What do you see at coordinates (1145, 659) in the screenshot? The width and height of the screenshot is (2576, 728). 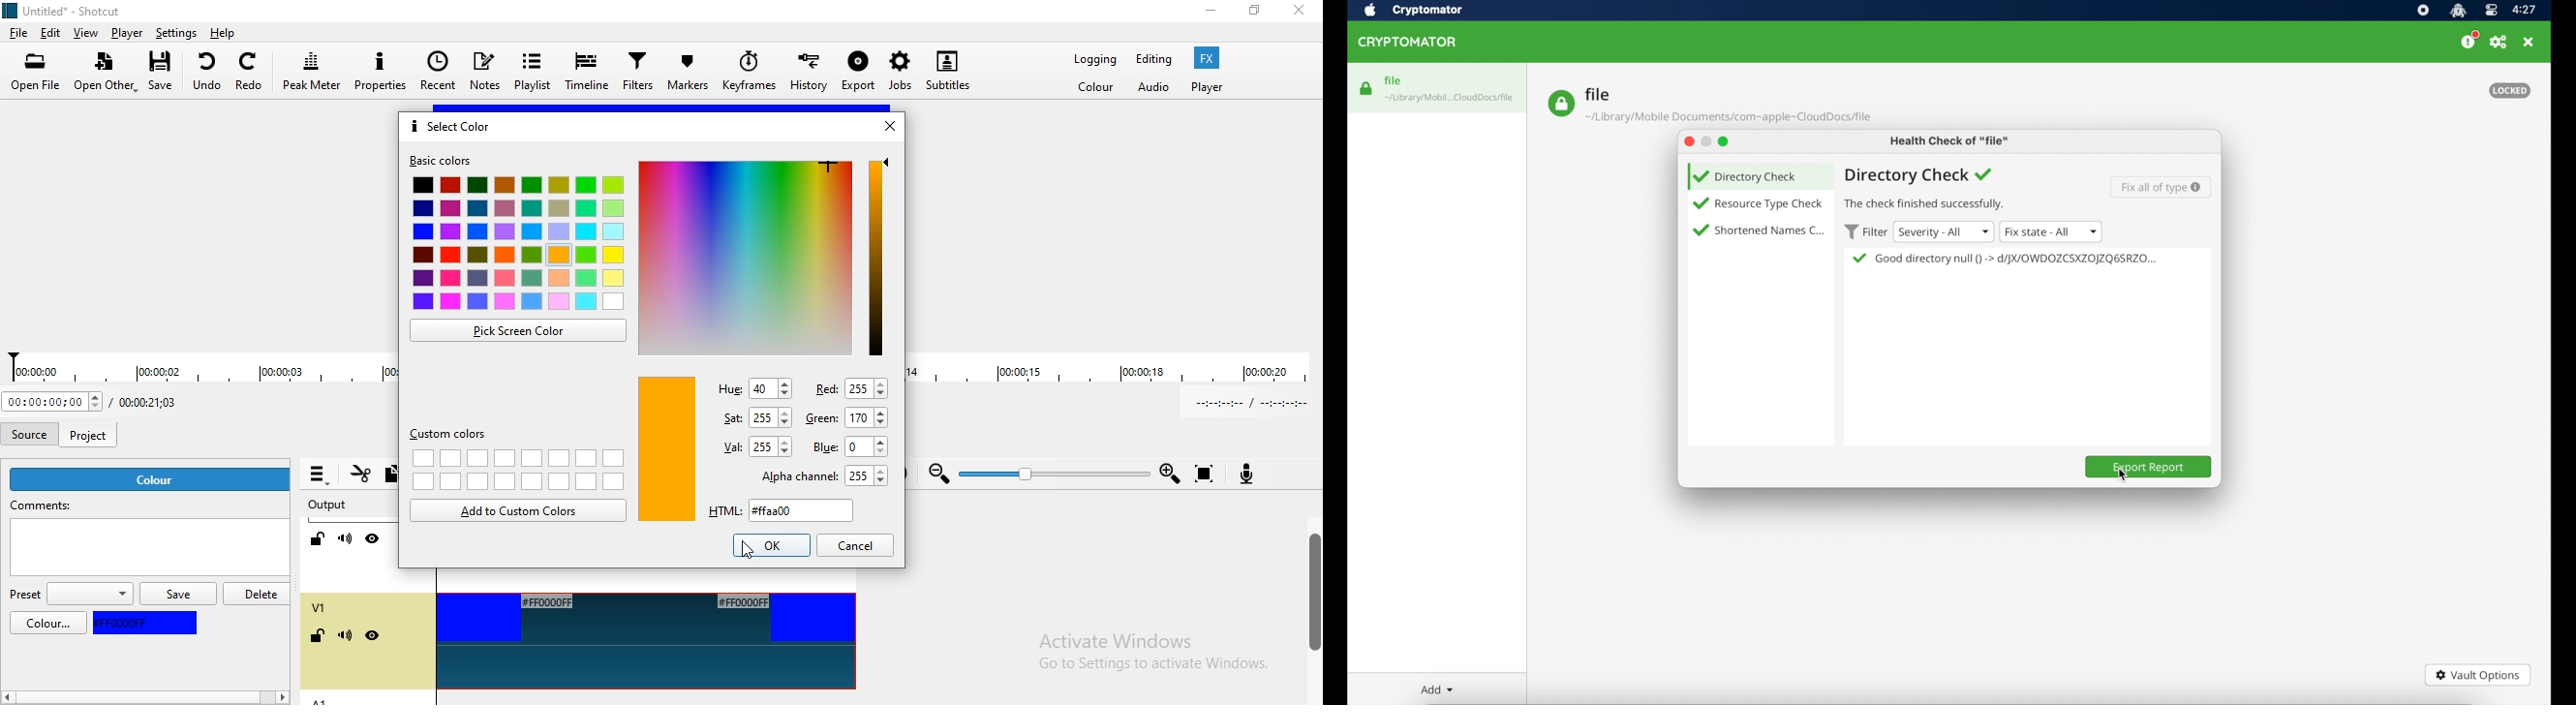 I see `Activate Windows |
Go to Settings to activate Windows.` at bounding box center [1145, 659].